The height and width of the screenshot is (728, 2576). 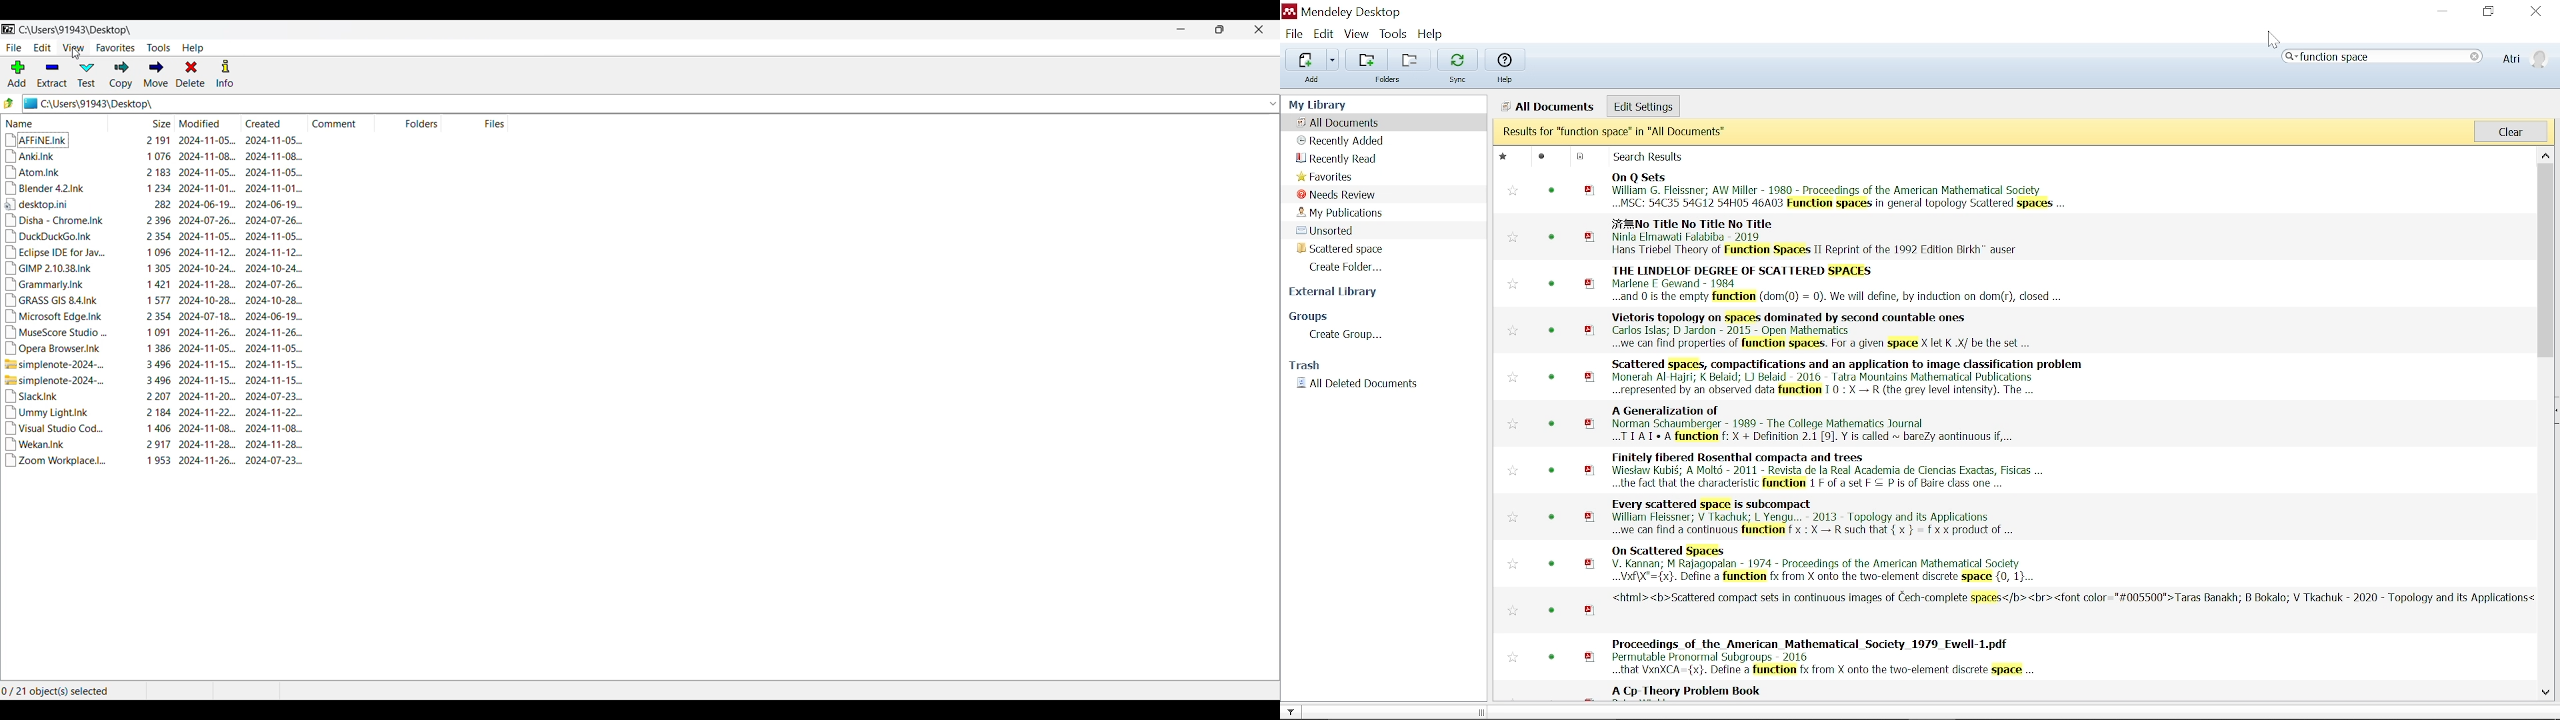 I want to click on Groups, so click(x=1340, y=316).